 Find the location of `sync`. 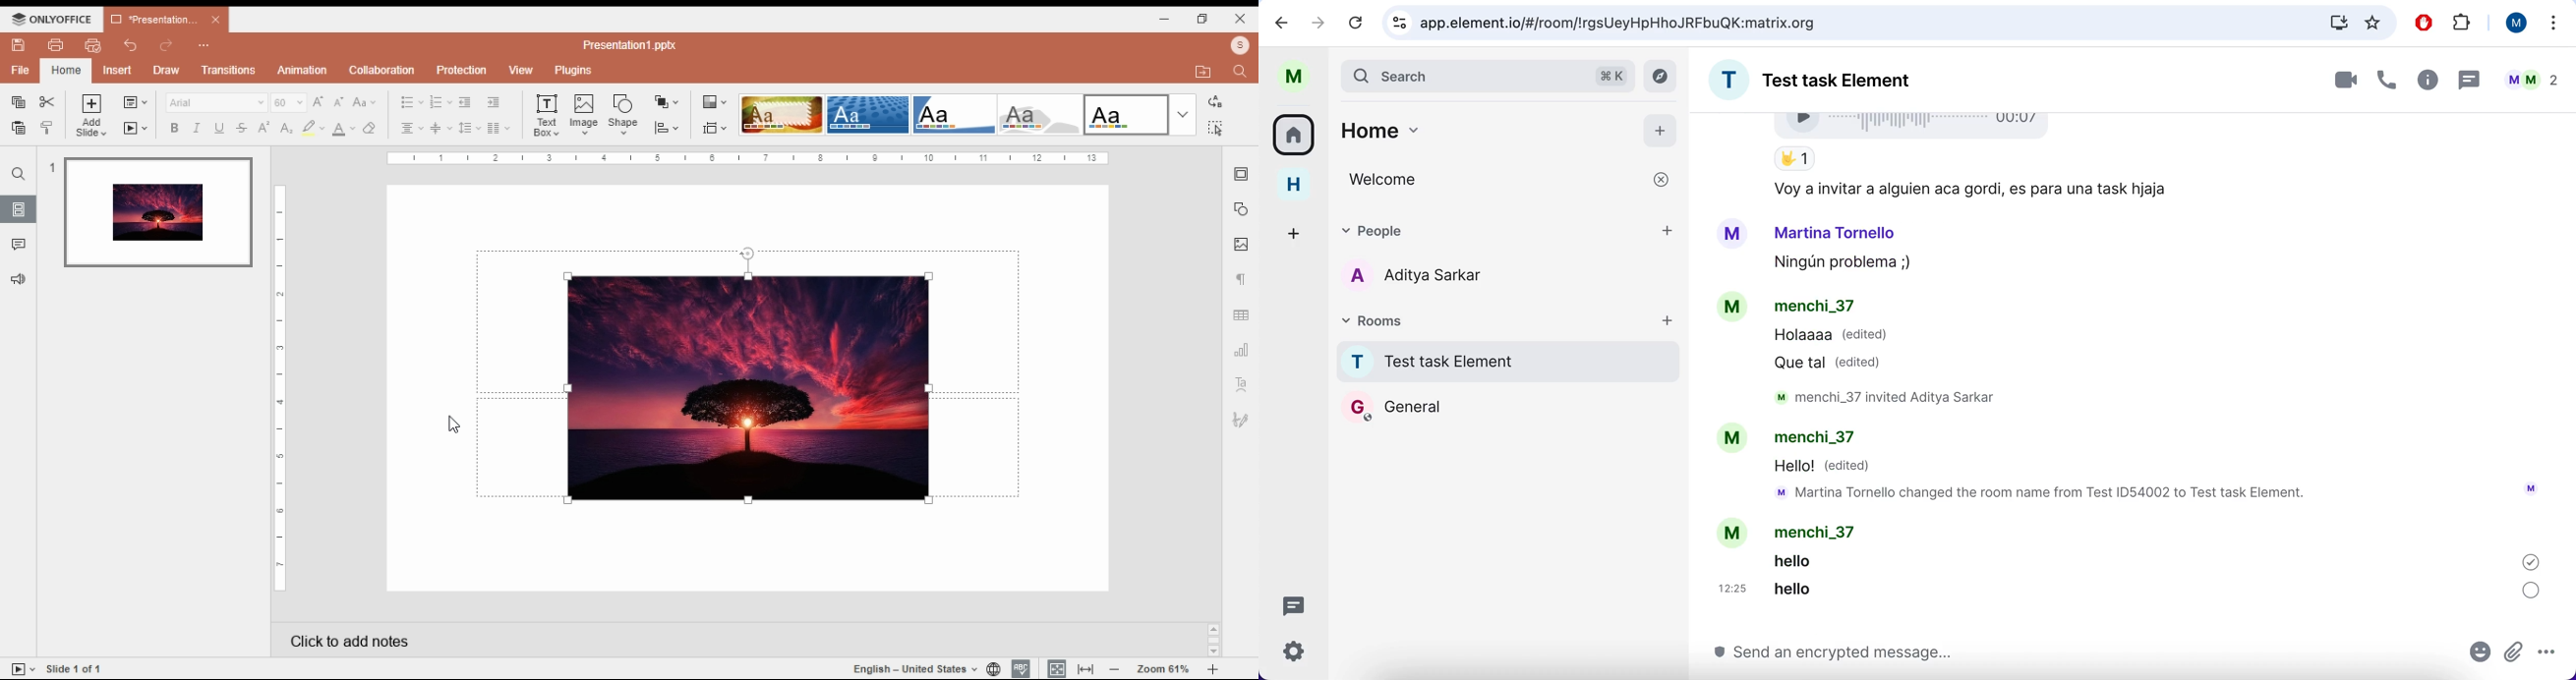

sync is located at coordinates (2529, 591).